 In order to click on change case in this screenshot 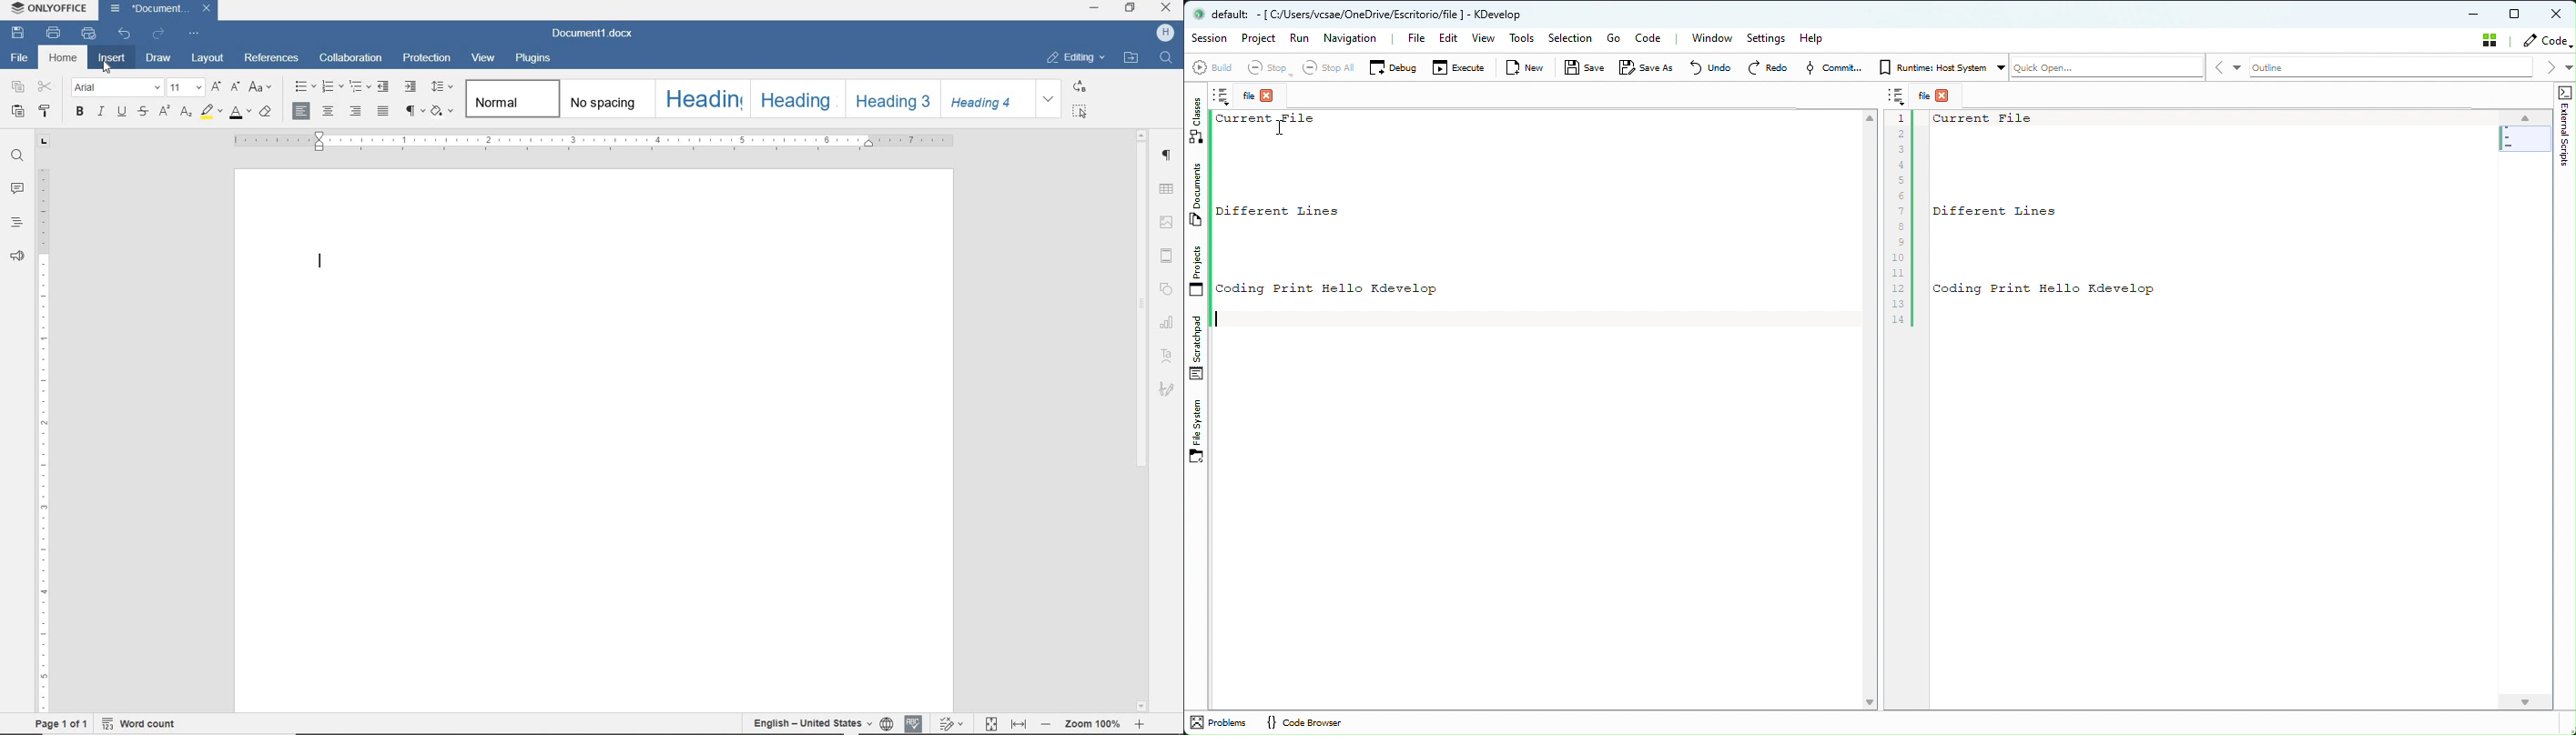, I will do `click(261, 88)`.